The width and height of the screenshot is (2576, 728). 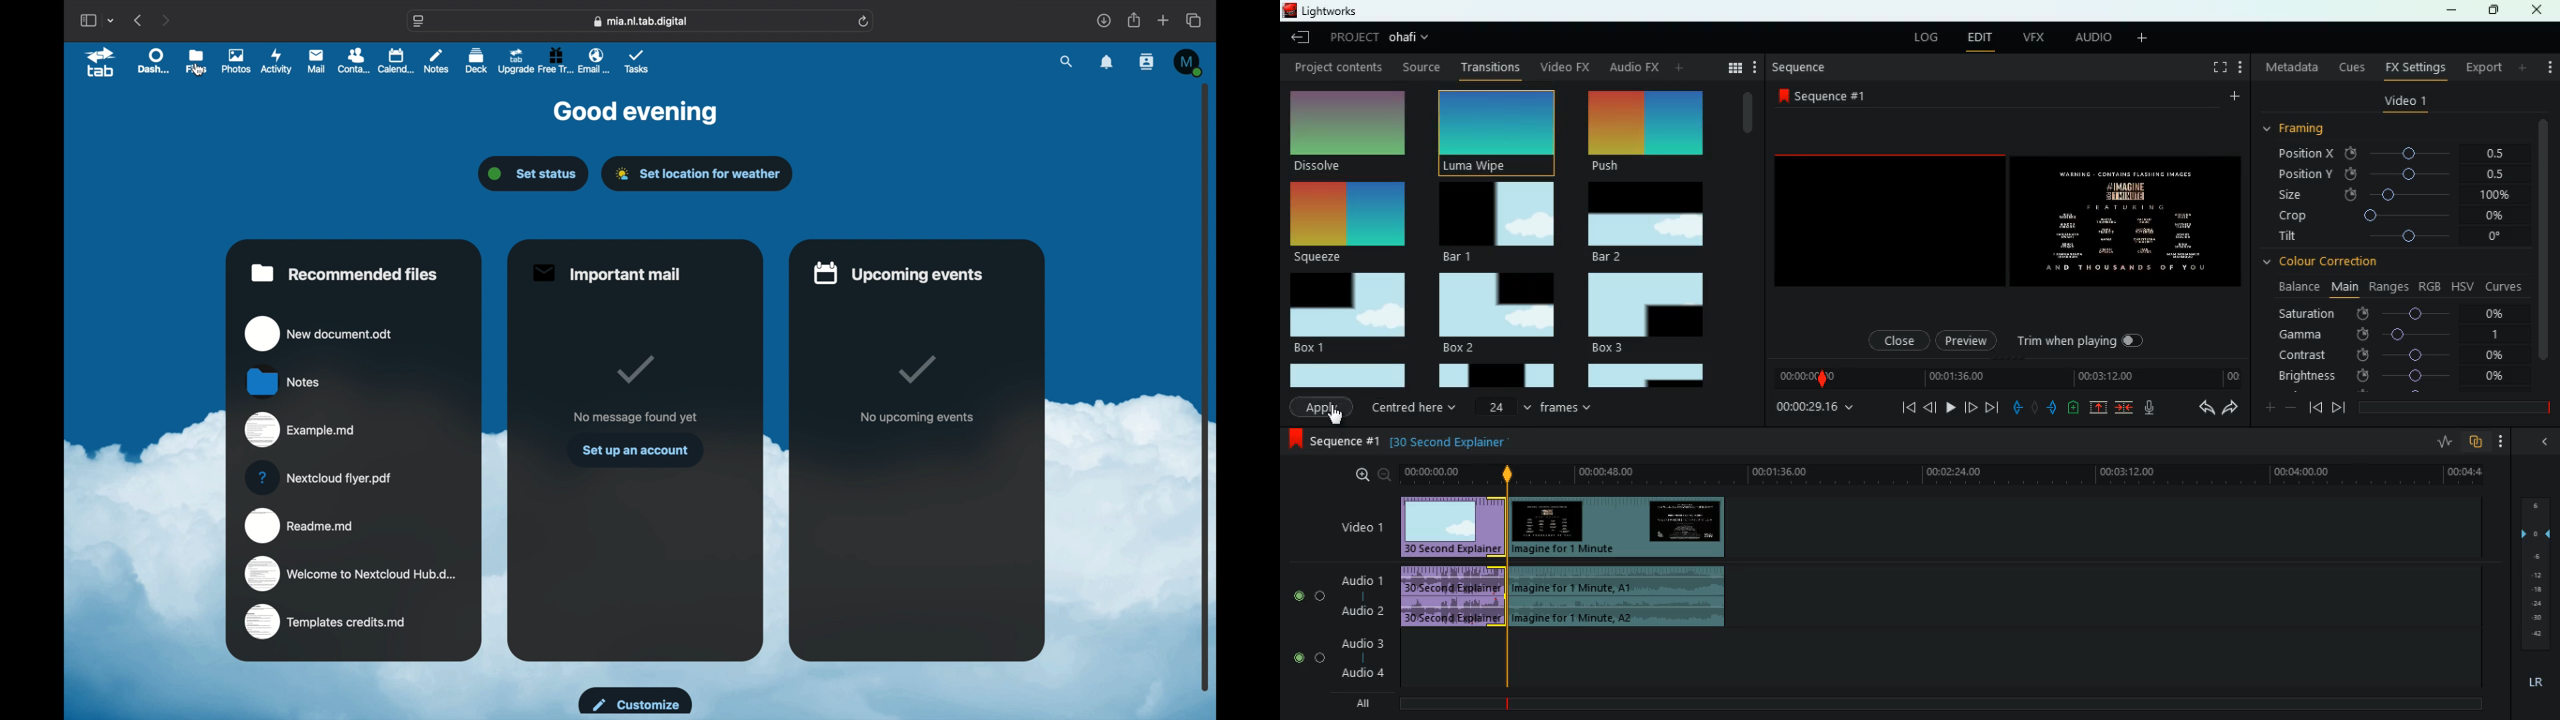 What do you see at coordinates (637, 62) in the screenshot?
I see `tasks` at bounding box center [637, 62].